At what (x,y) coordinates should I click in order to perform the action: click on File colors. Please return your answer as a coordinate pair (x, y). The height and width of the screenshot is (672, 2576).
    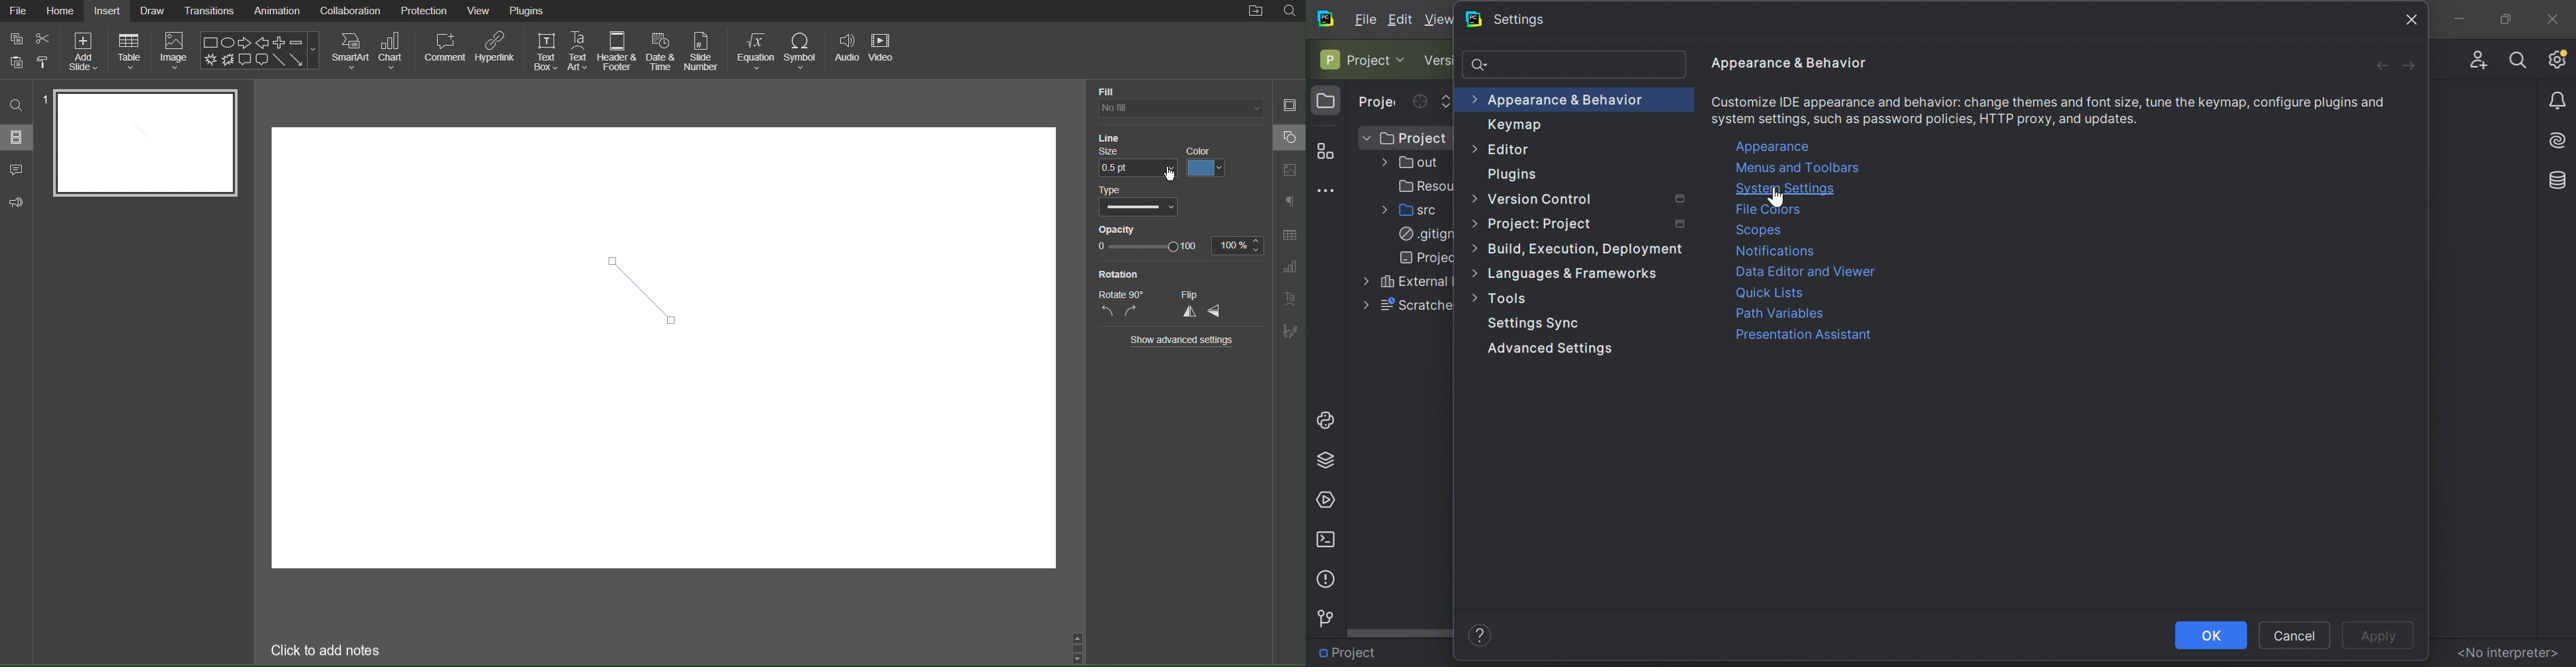
    Looking at the image, I should click on (1772, 211).